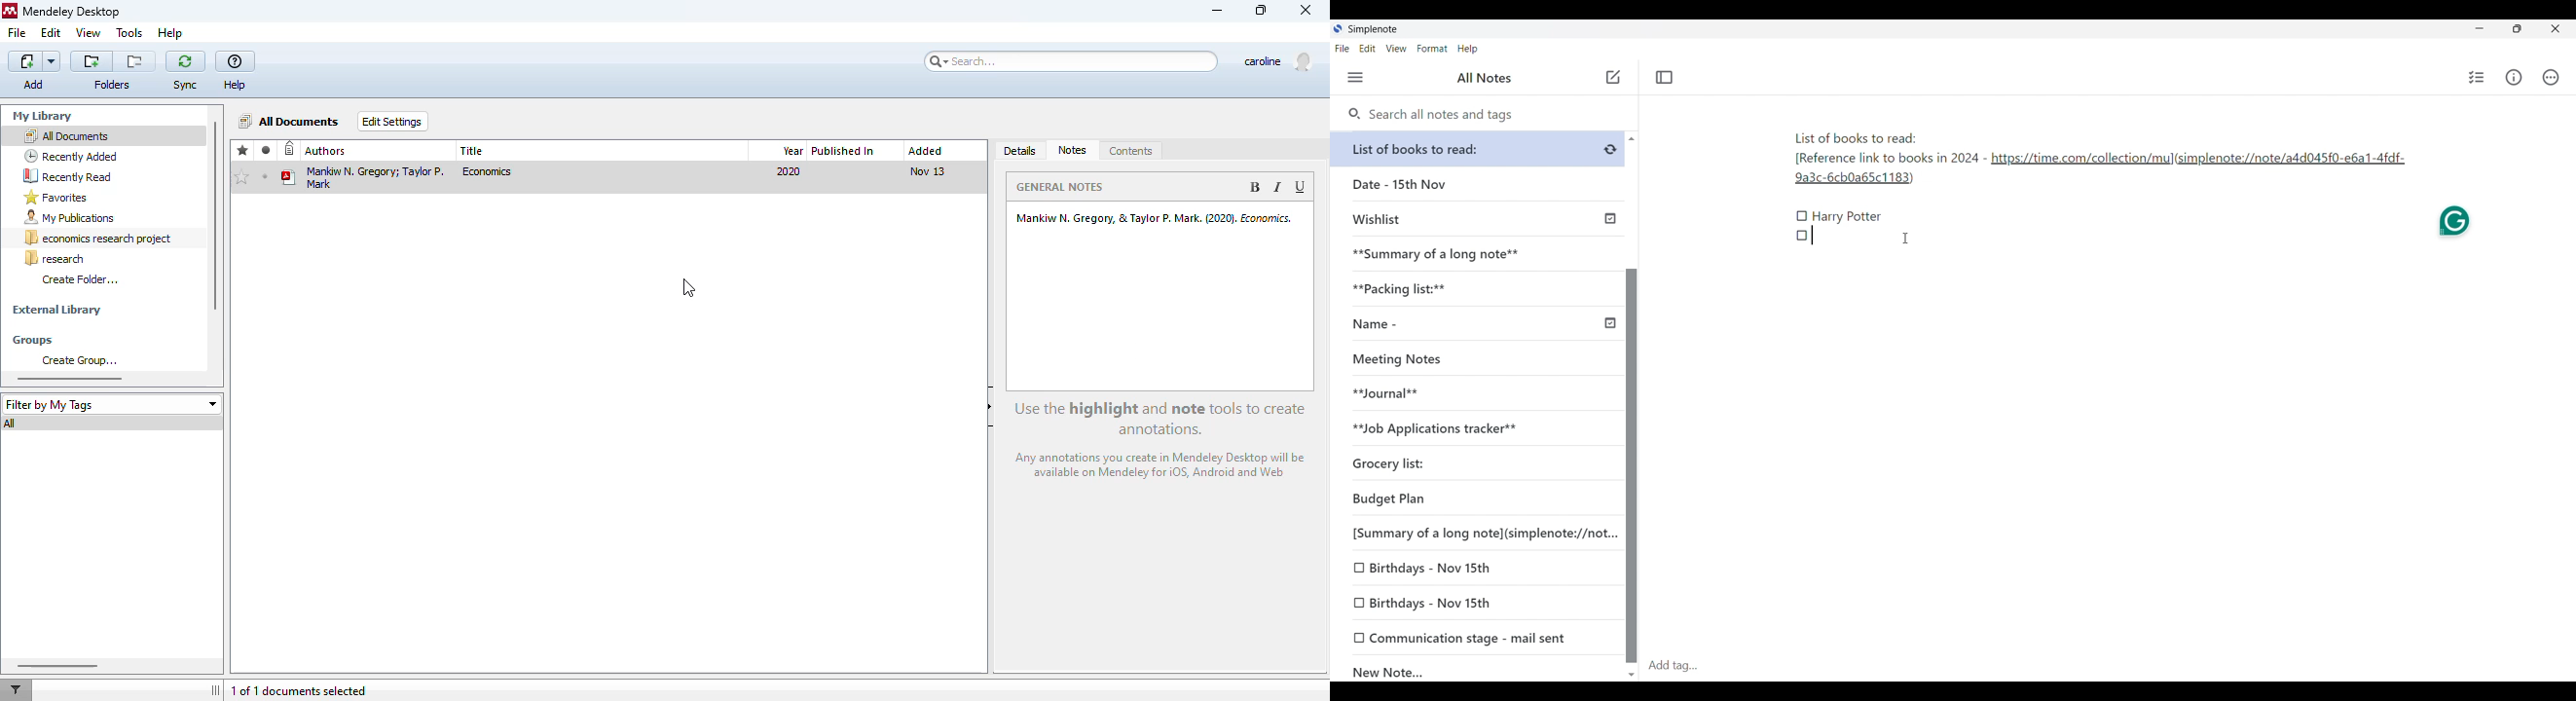 This screenshot has height=728, width=2576. What do you see at coordinates (489, 171) in the screenshot?
I see `economics` at bounding box center [489, 171].